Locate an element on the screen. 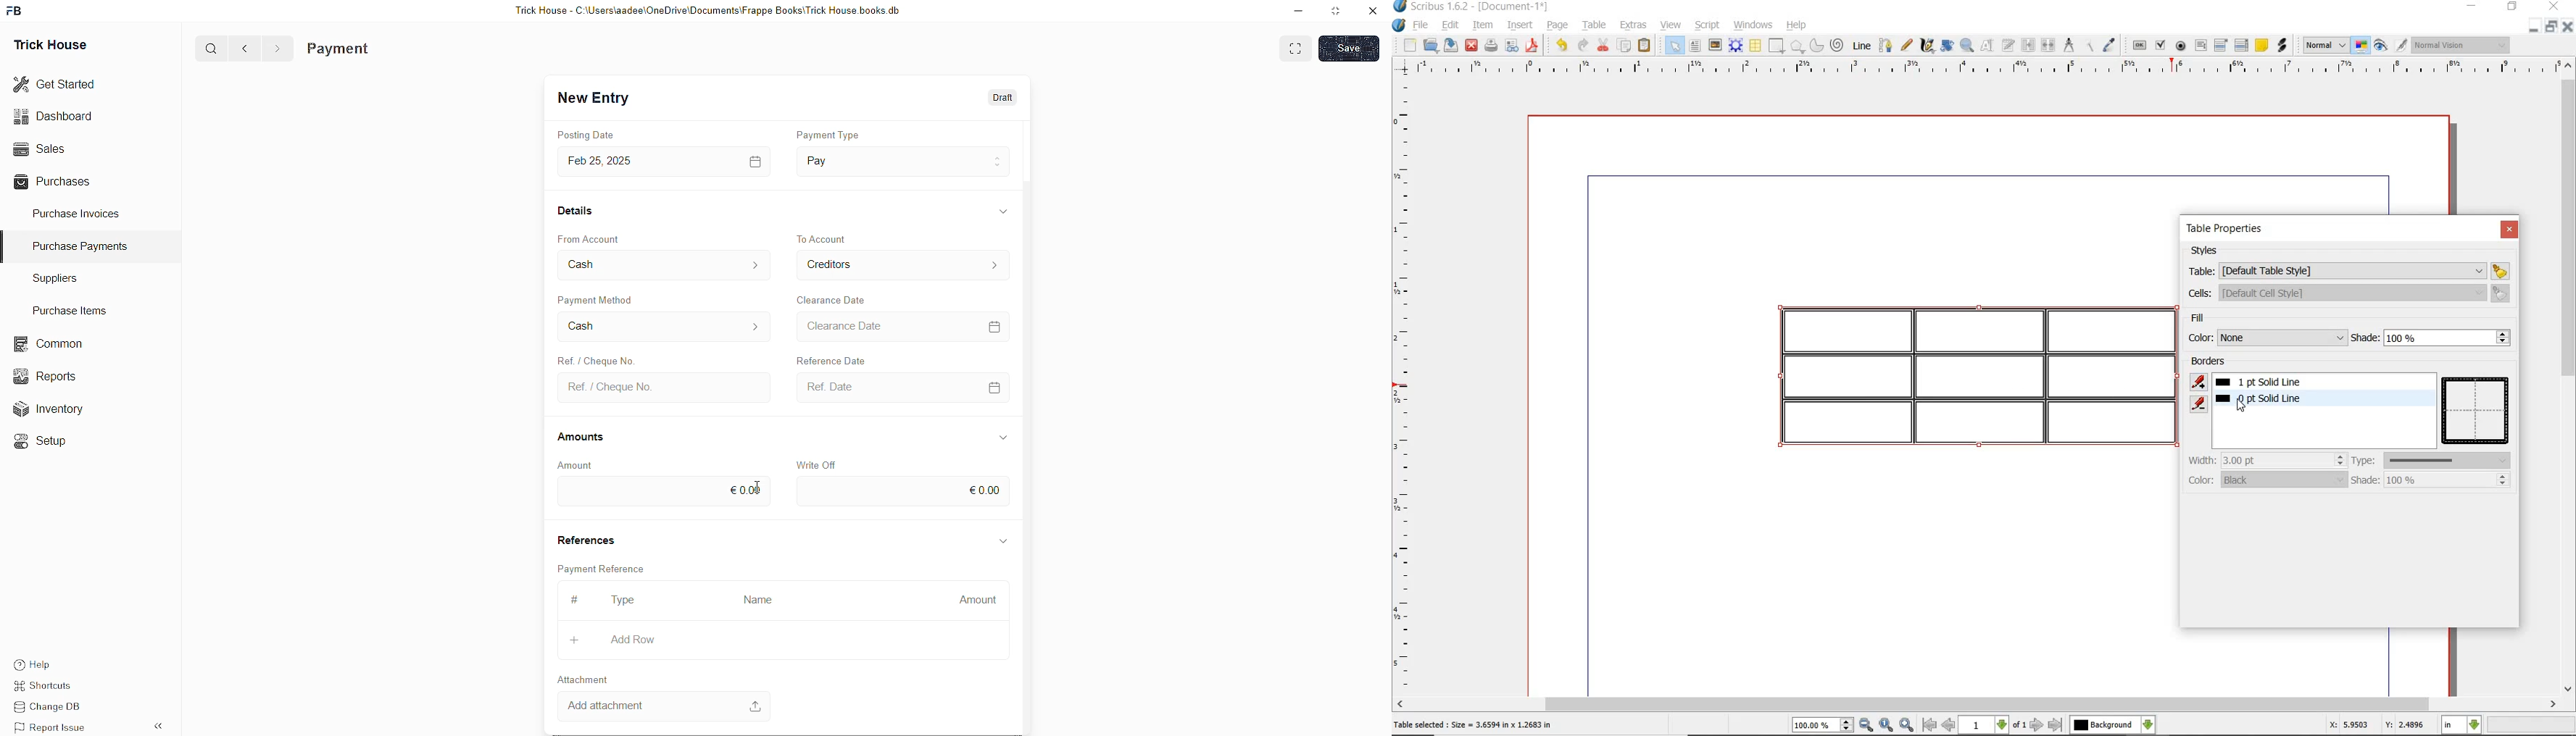  copy item properties is located at coordinates (2093, 45).